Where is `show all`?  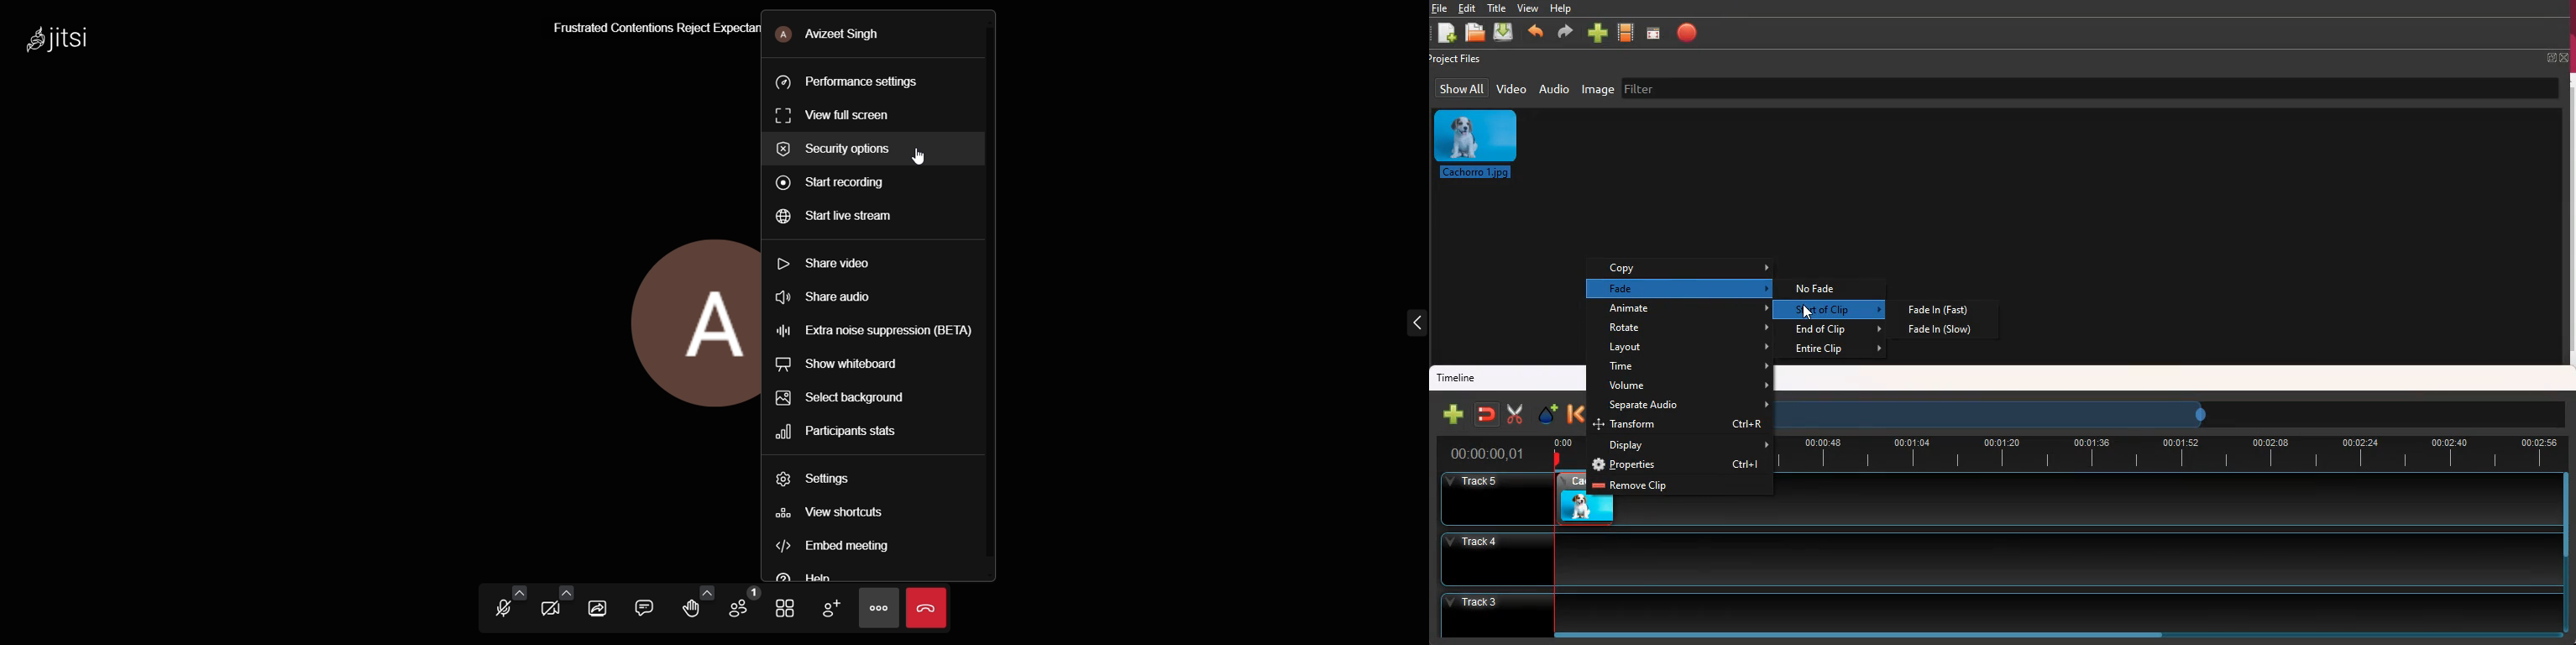
show all is located at coordinates (1461, 88).